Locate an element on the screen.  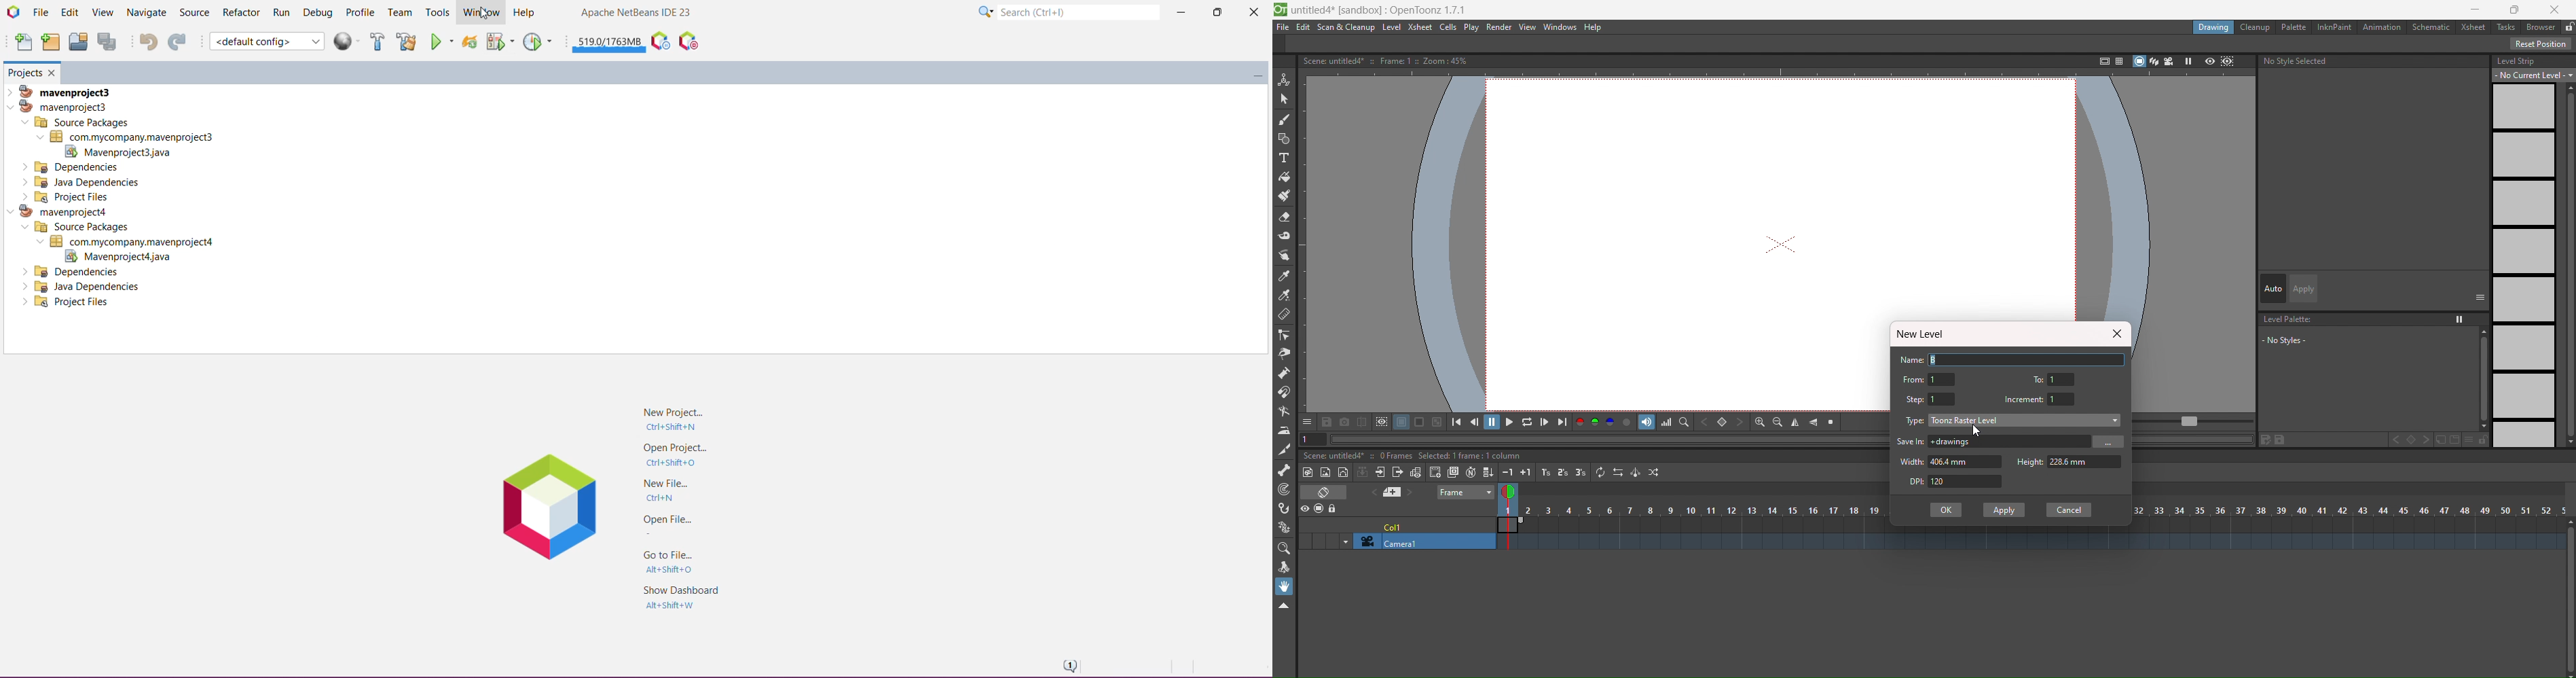
cancel is located at coordinates (2069, 510).